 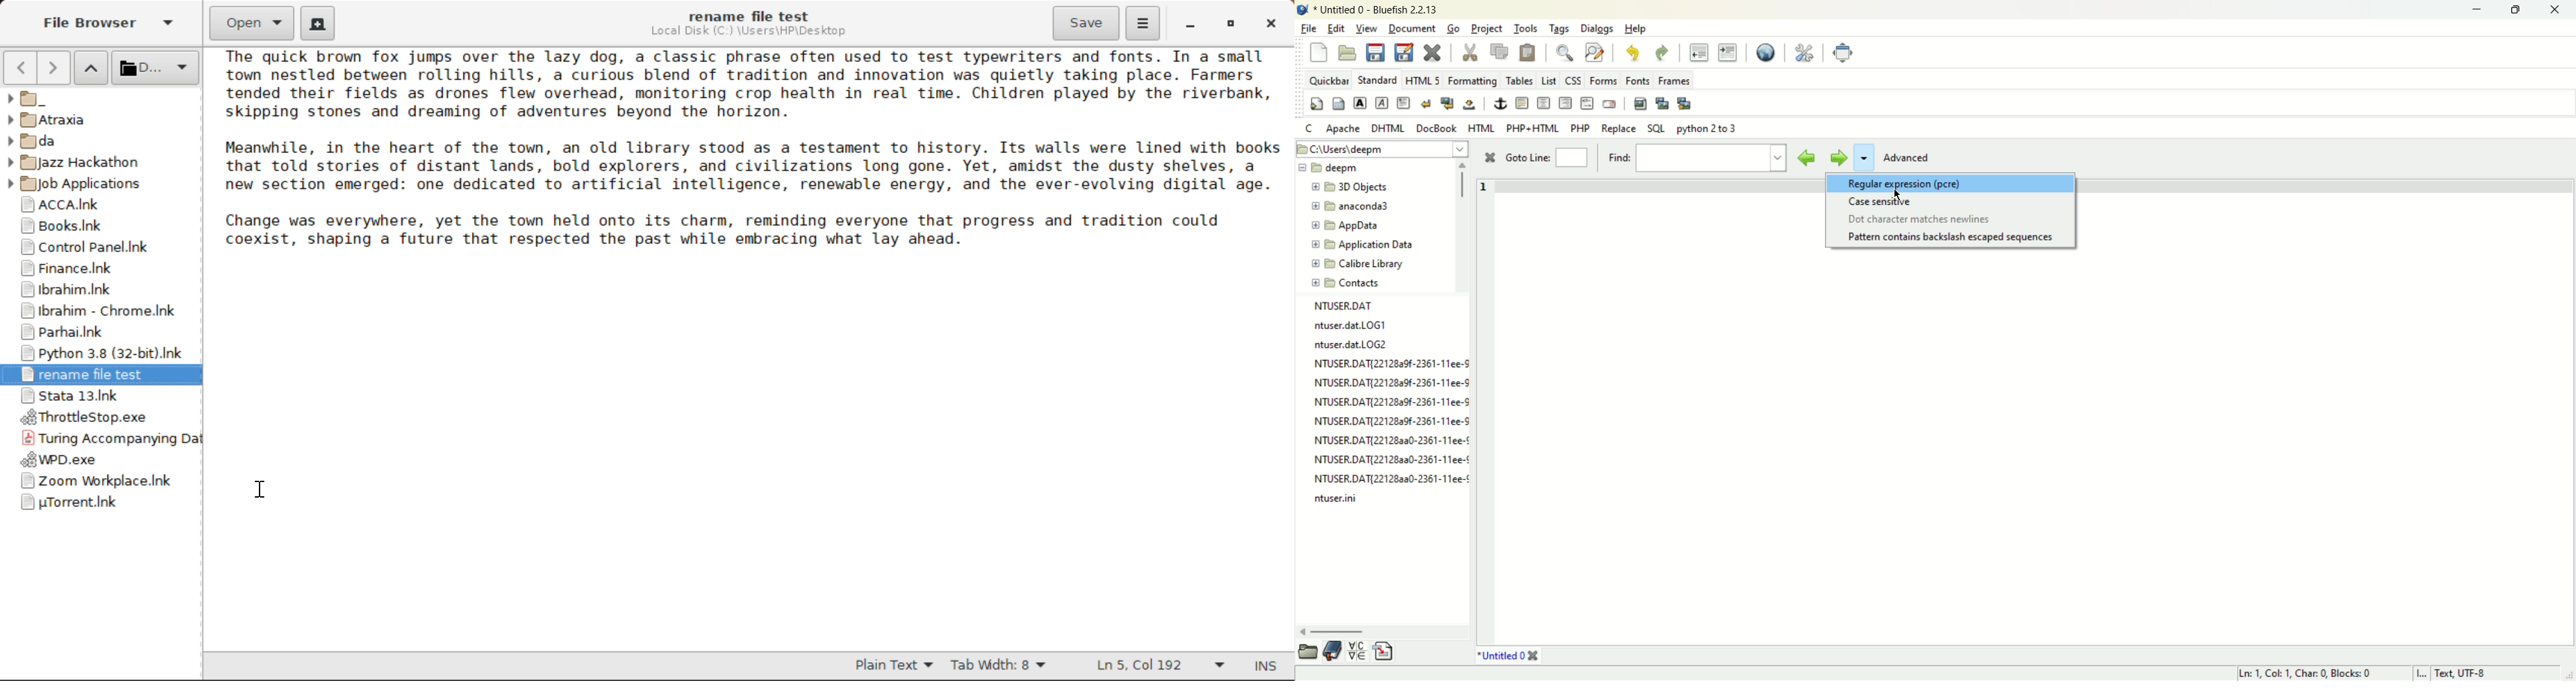 I want to click on save as, so click(x=1403, y=53).